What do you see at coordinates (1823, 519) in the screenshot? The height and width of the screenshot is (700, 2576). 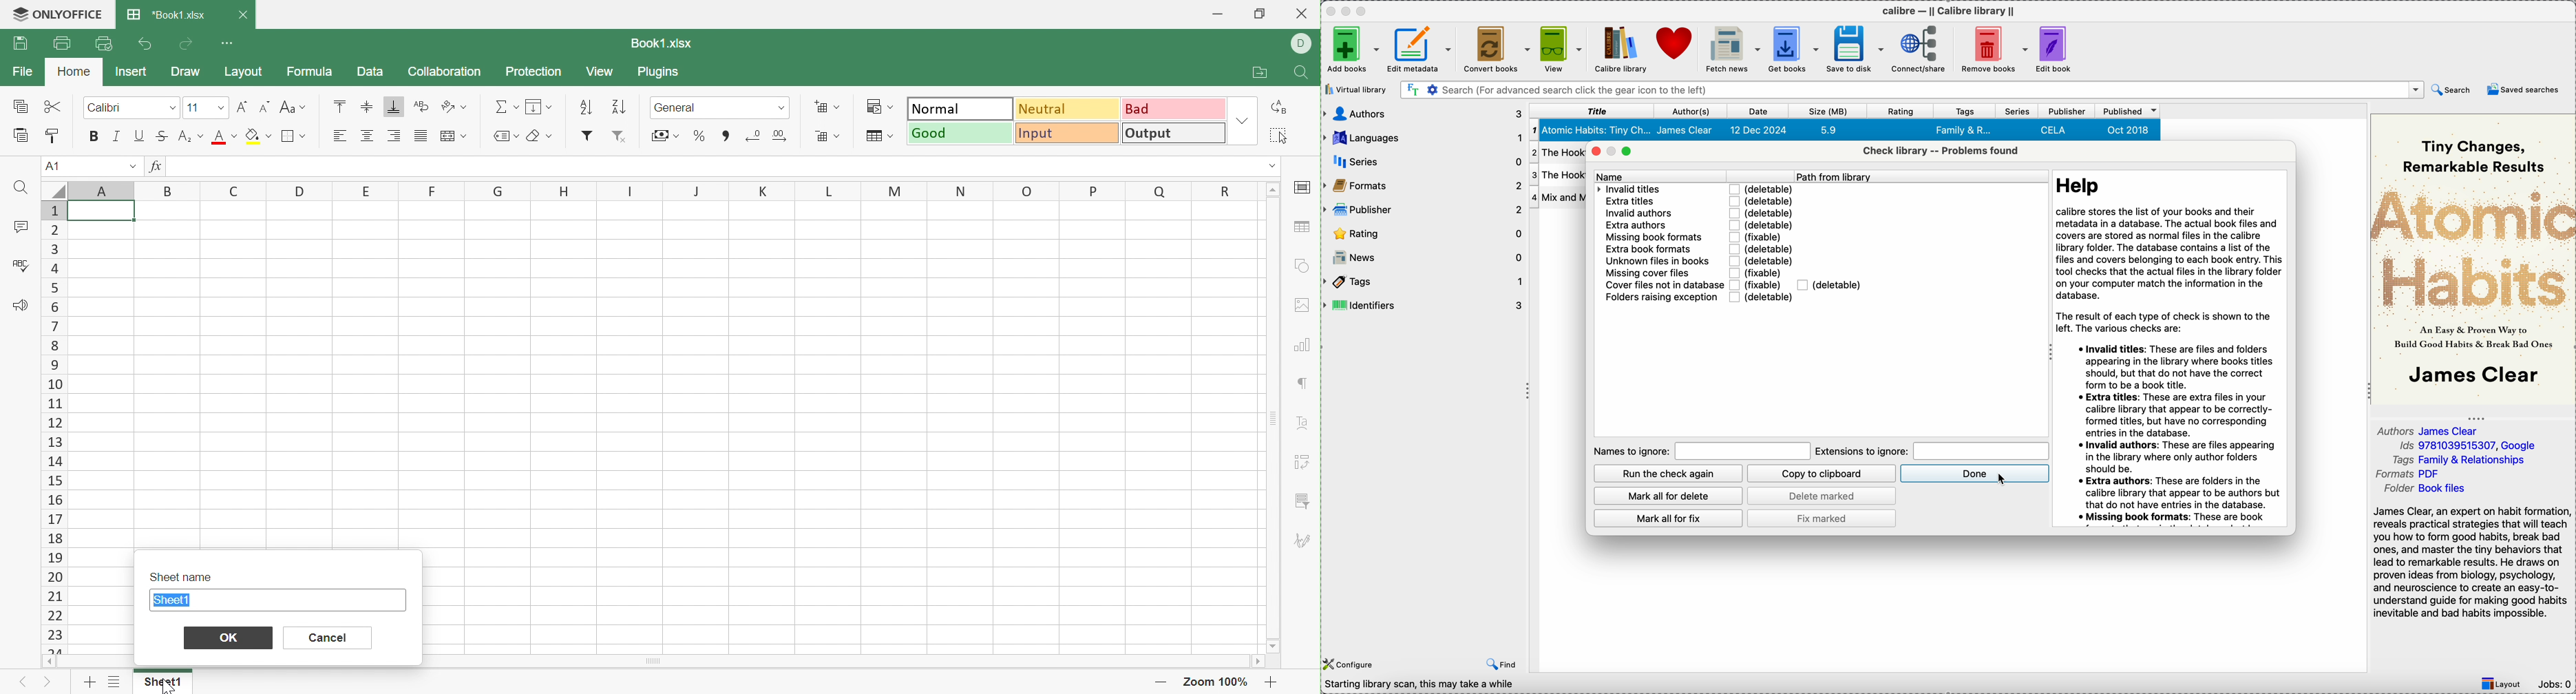 I see `disable fix marked` at bounding box center [1823, 519].